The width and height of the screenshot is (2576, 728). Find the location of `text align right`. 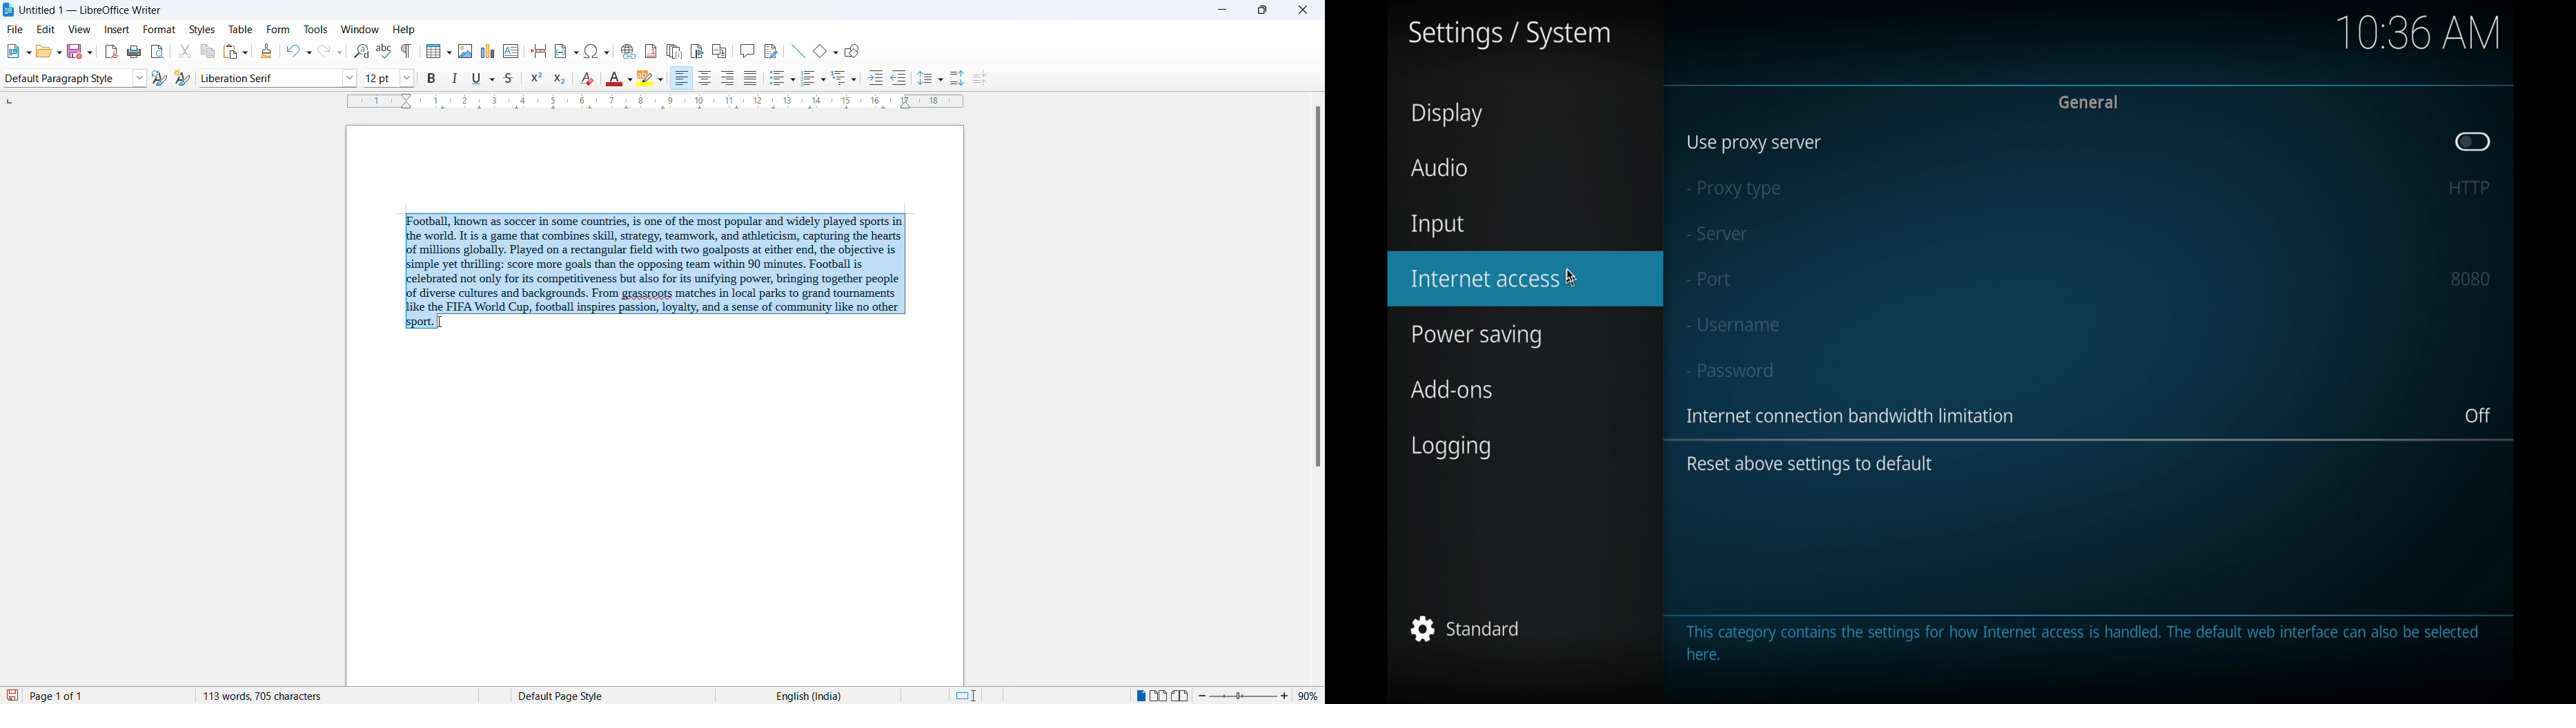

text align right is located at coordinates (682, 79).